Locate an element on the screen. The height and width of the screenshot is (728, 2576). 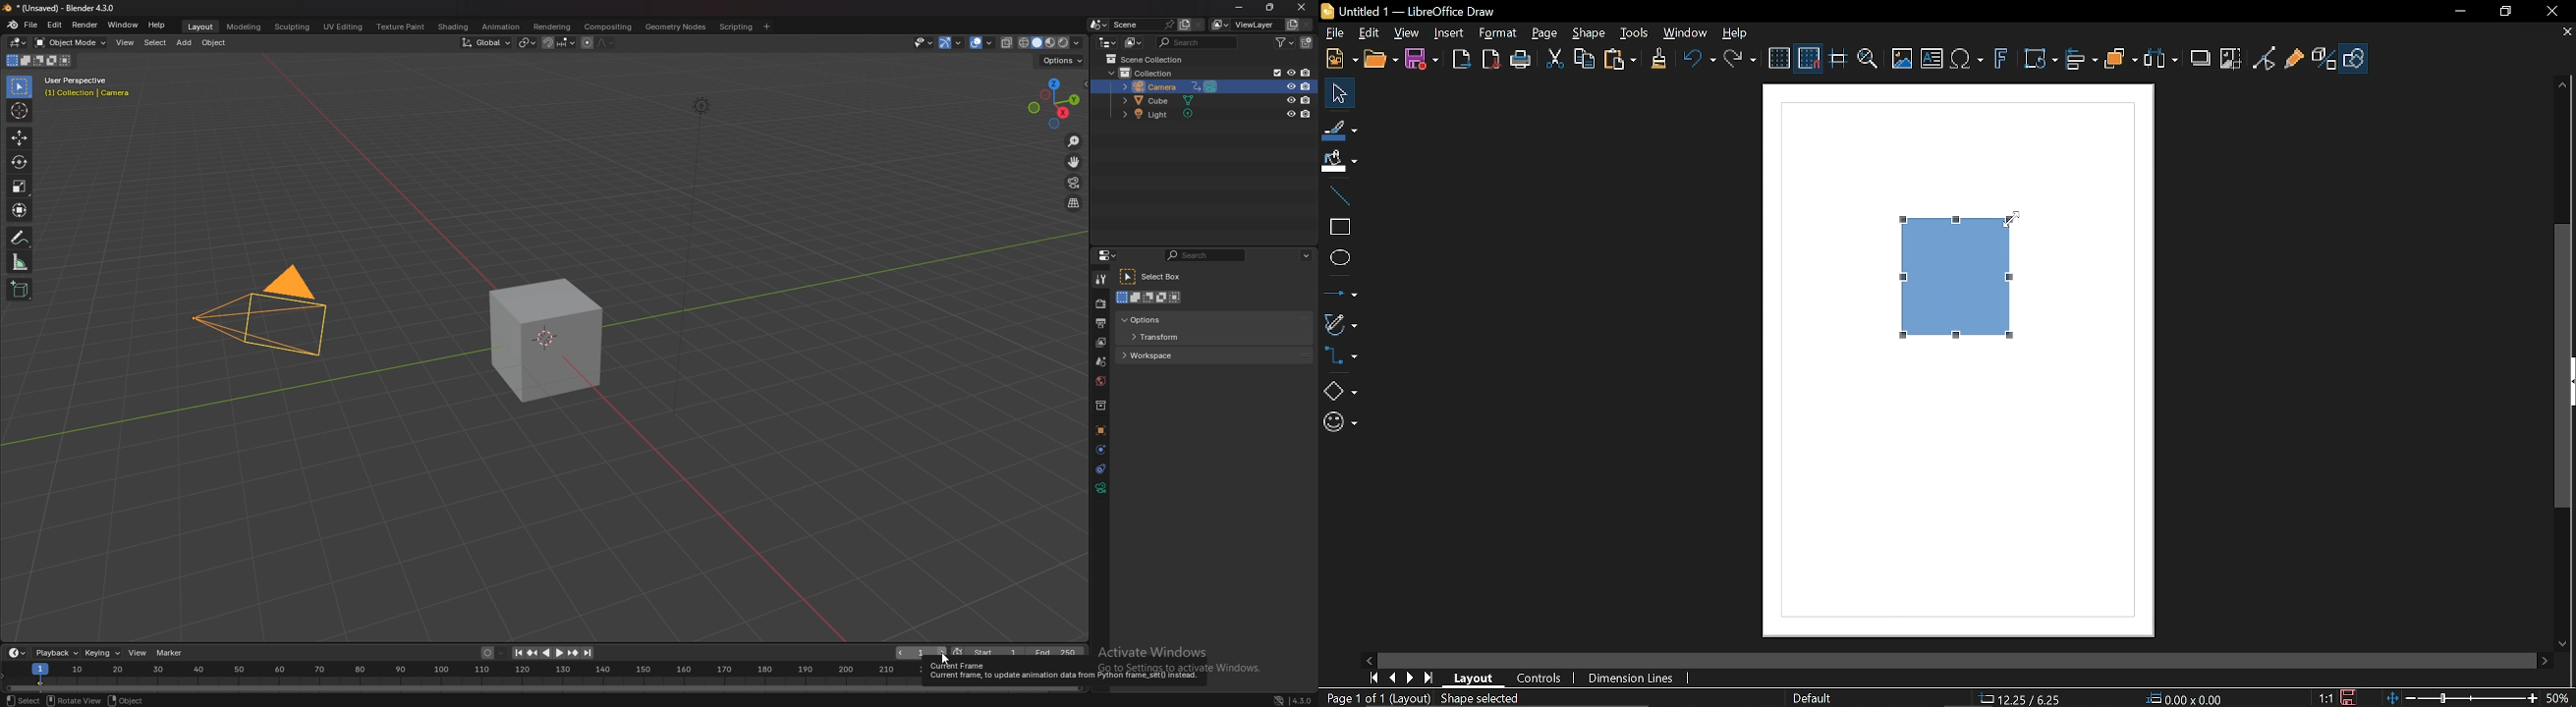
object is located at coordinates (214, 43).